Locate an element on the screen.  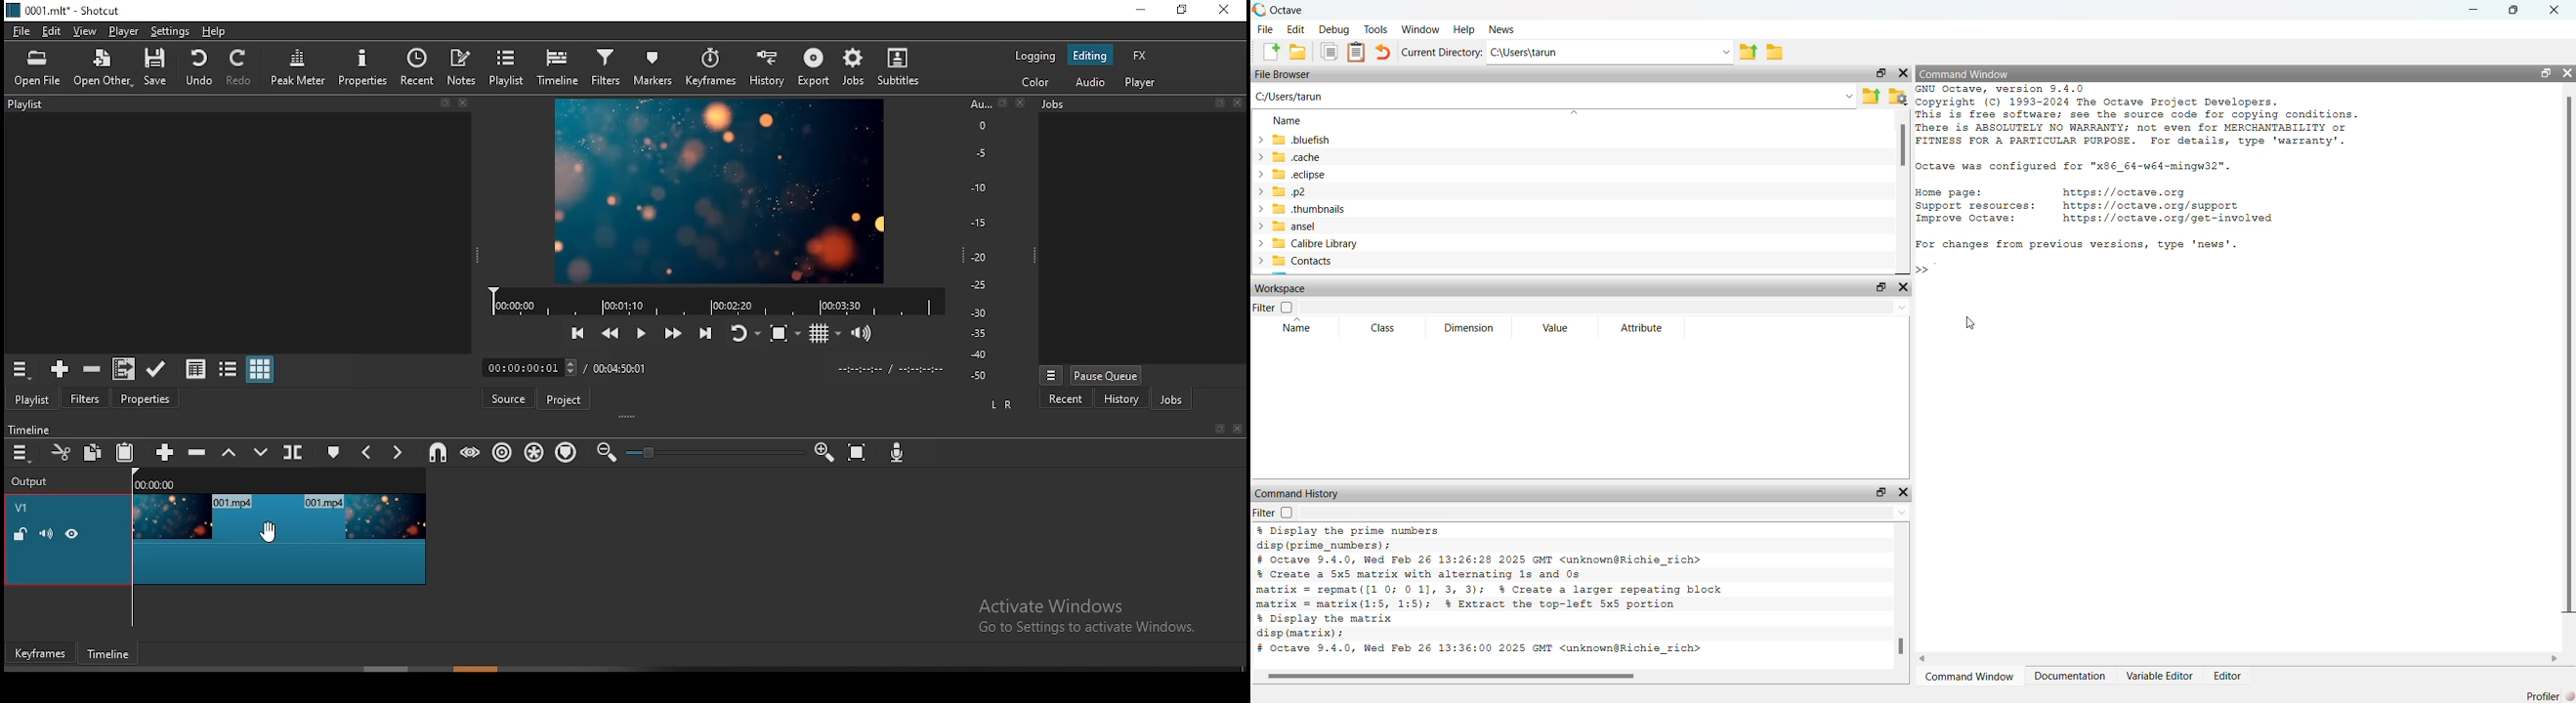
player is located at coordinates (1142, 82).